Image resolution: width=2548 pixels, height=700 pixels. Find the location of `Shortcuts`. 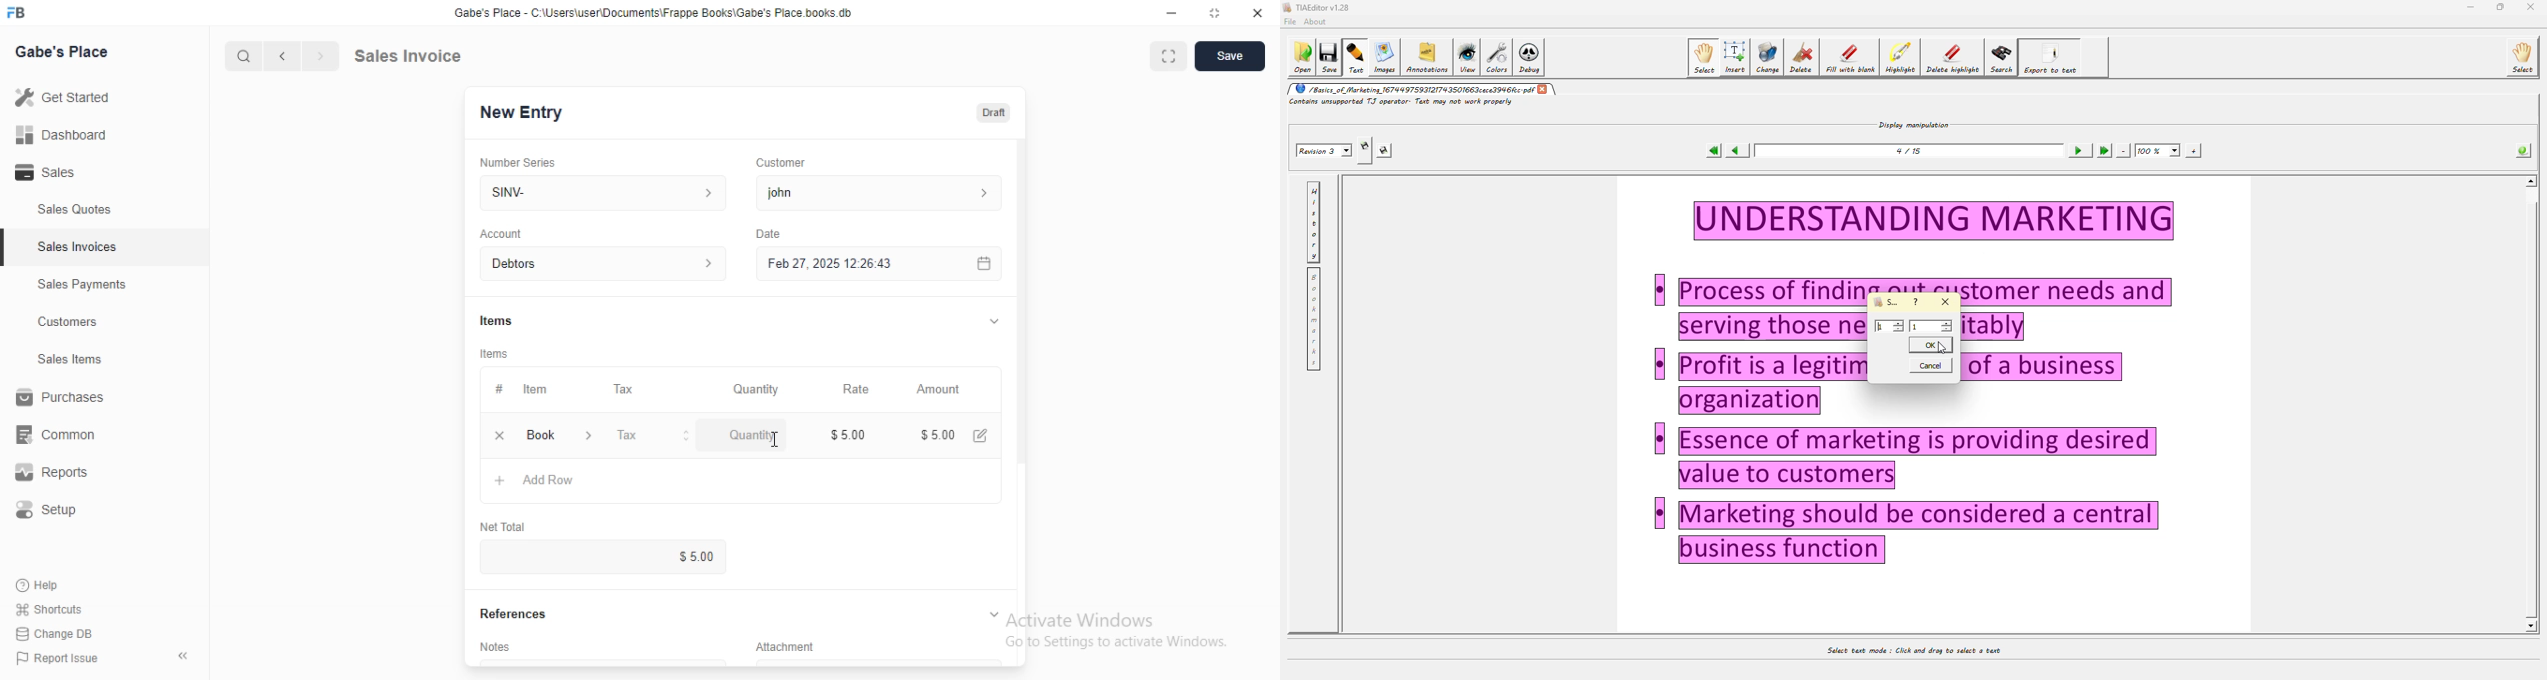

Shortcuts is located at coordinates (50, 610).